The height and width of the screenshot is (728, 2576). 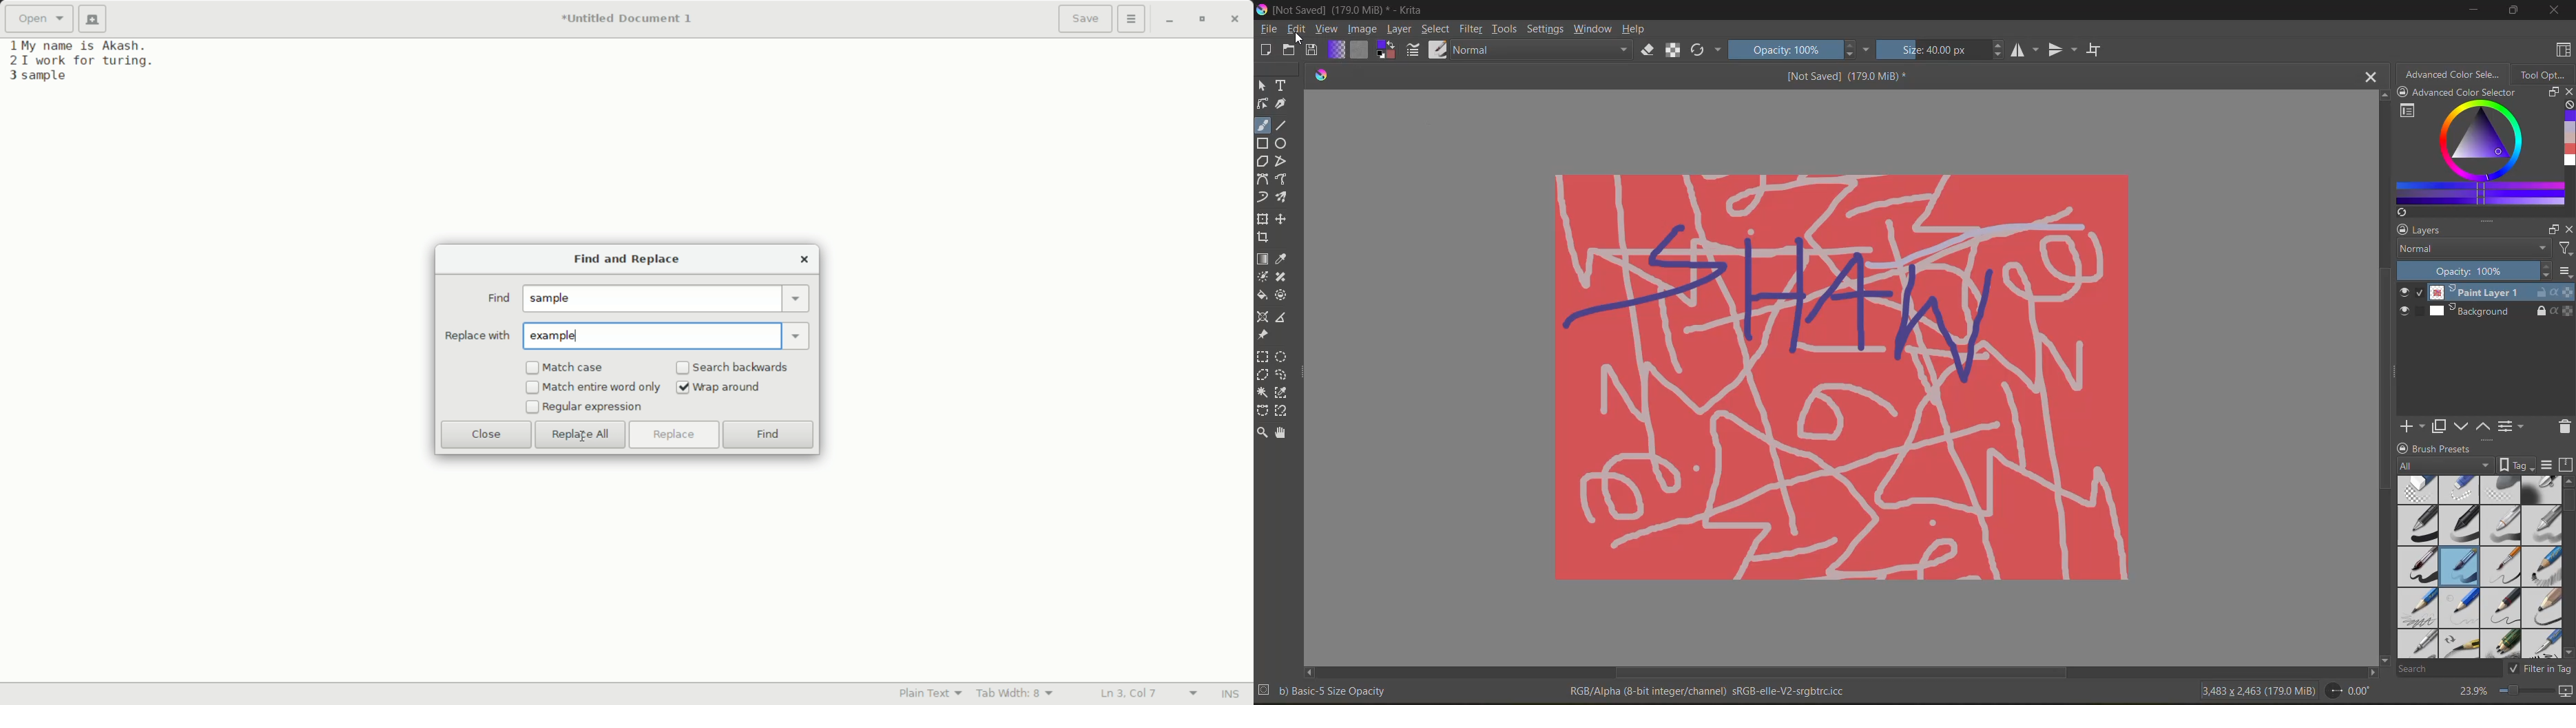 I want to click on replace, so click(x=673, y=435).